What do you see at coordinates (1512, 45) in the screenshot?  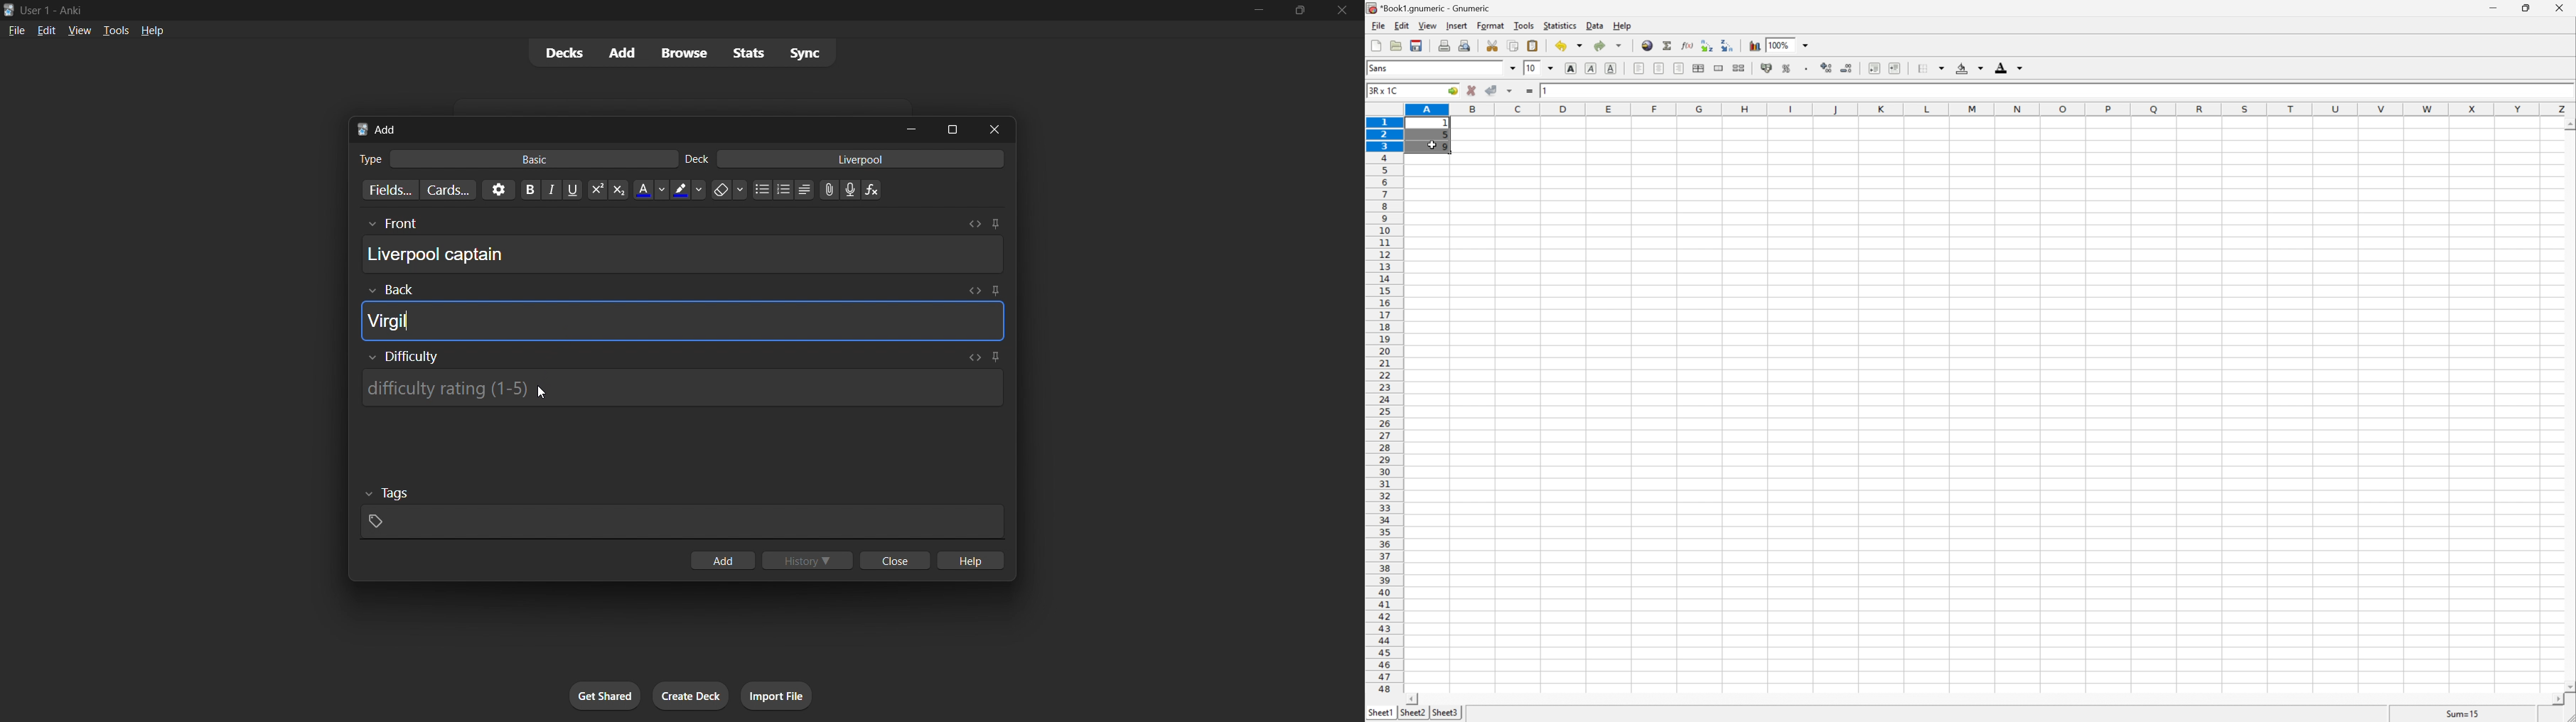 I see `copy` at bounding box center [1512, 45].